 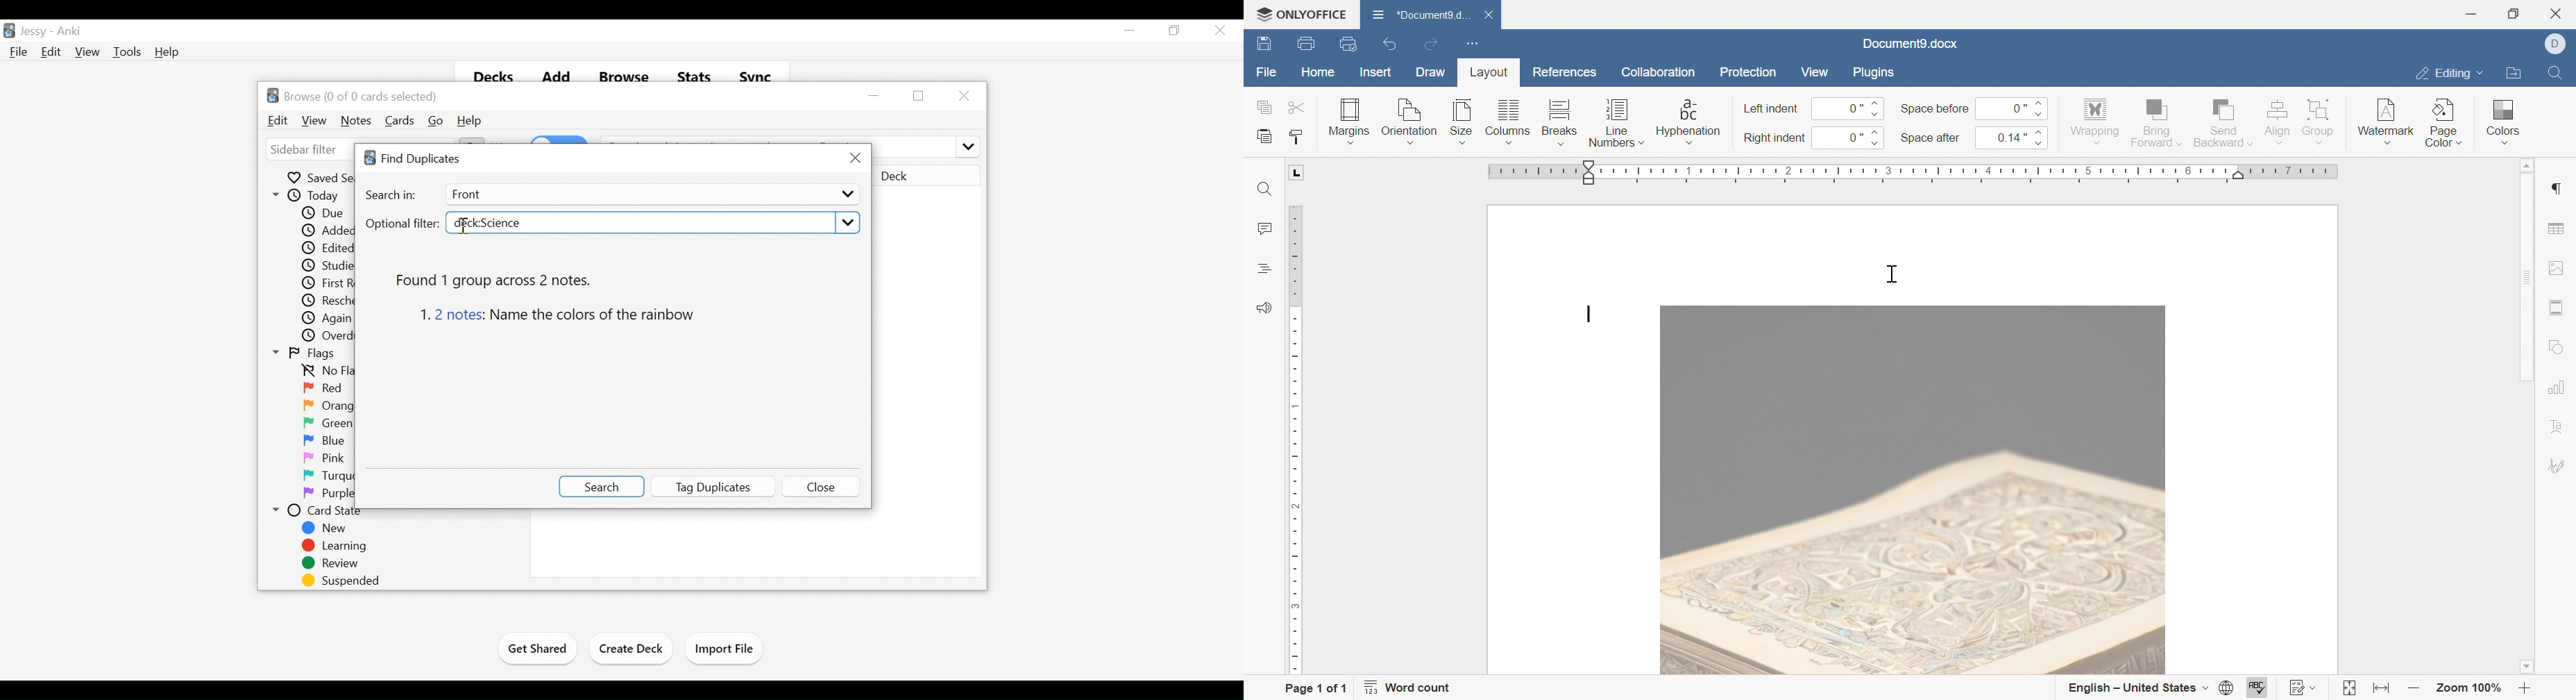 I want to click on left indent, so click(x=1772, y=110).